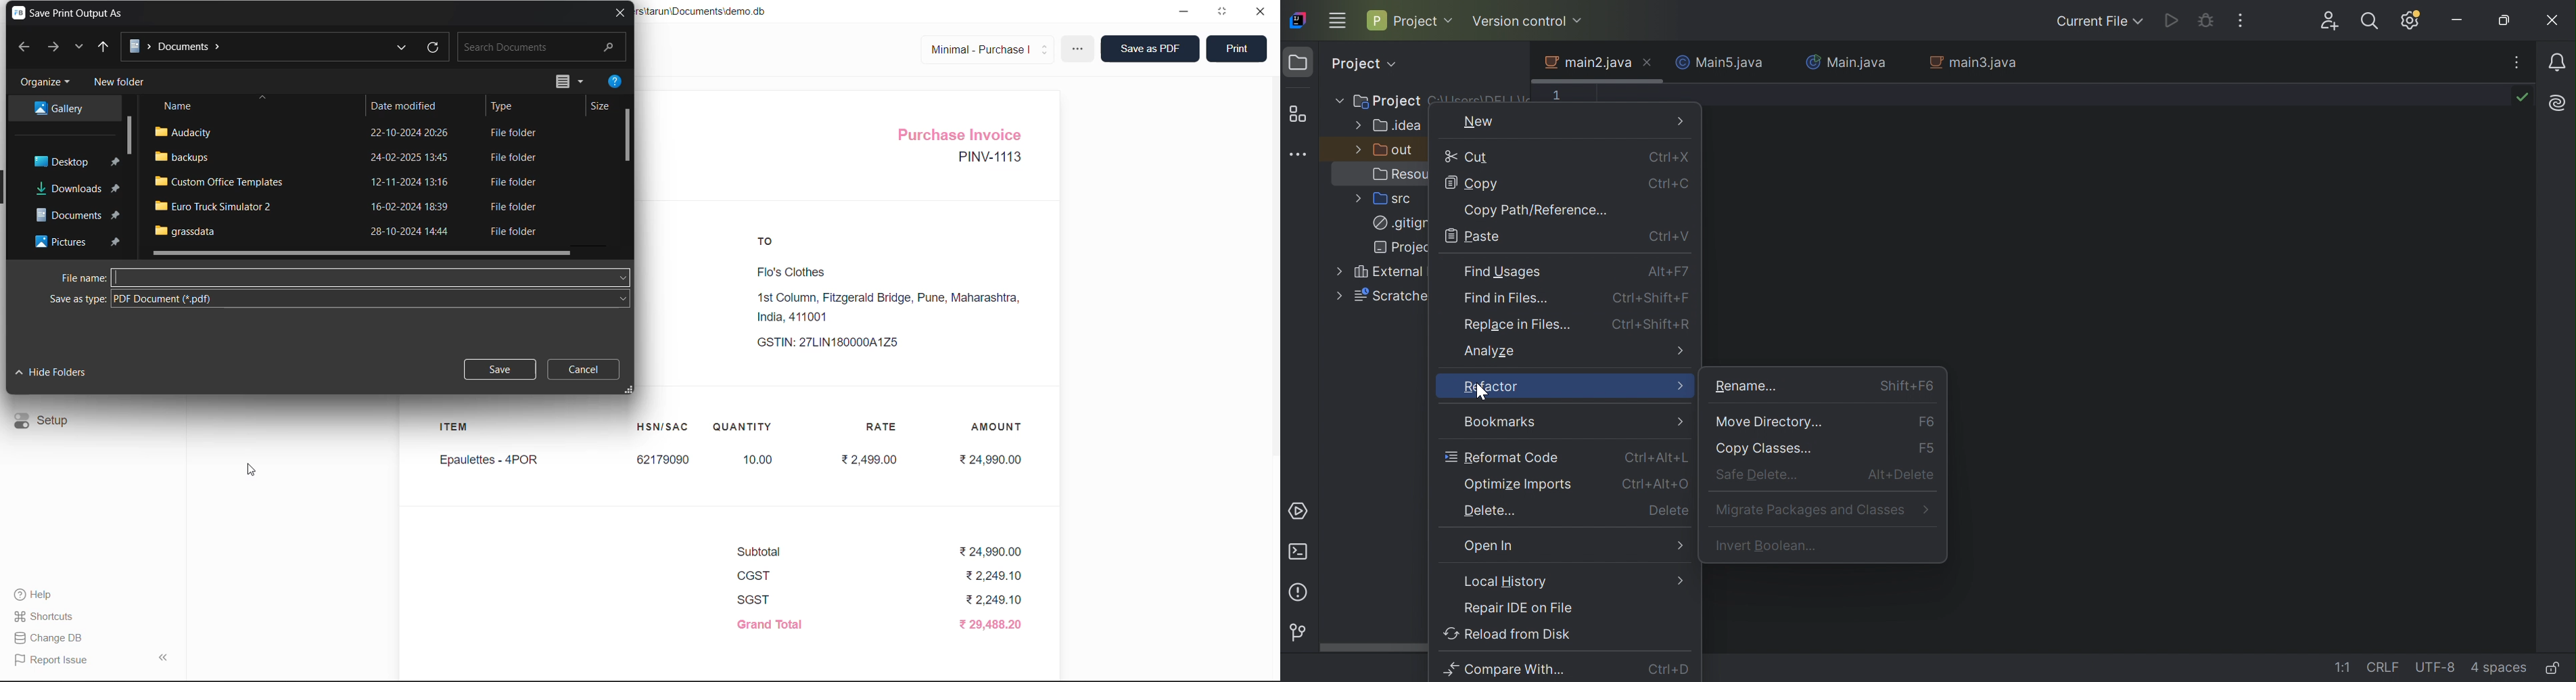  I want to click on 62179090, so click(665, 459).